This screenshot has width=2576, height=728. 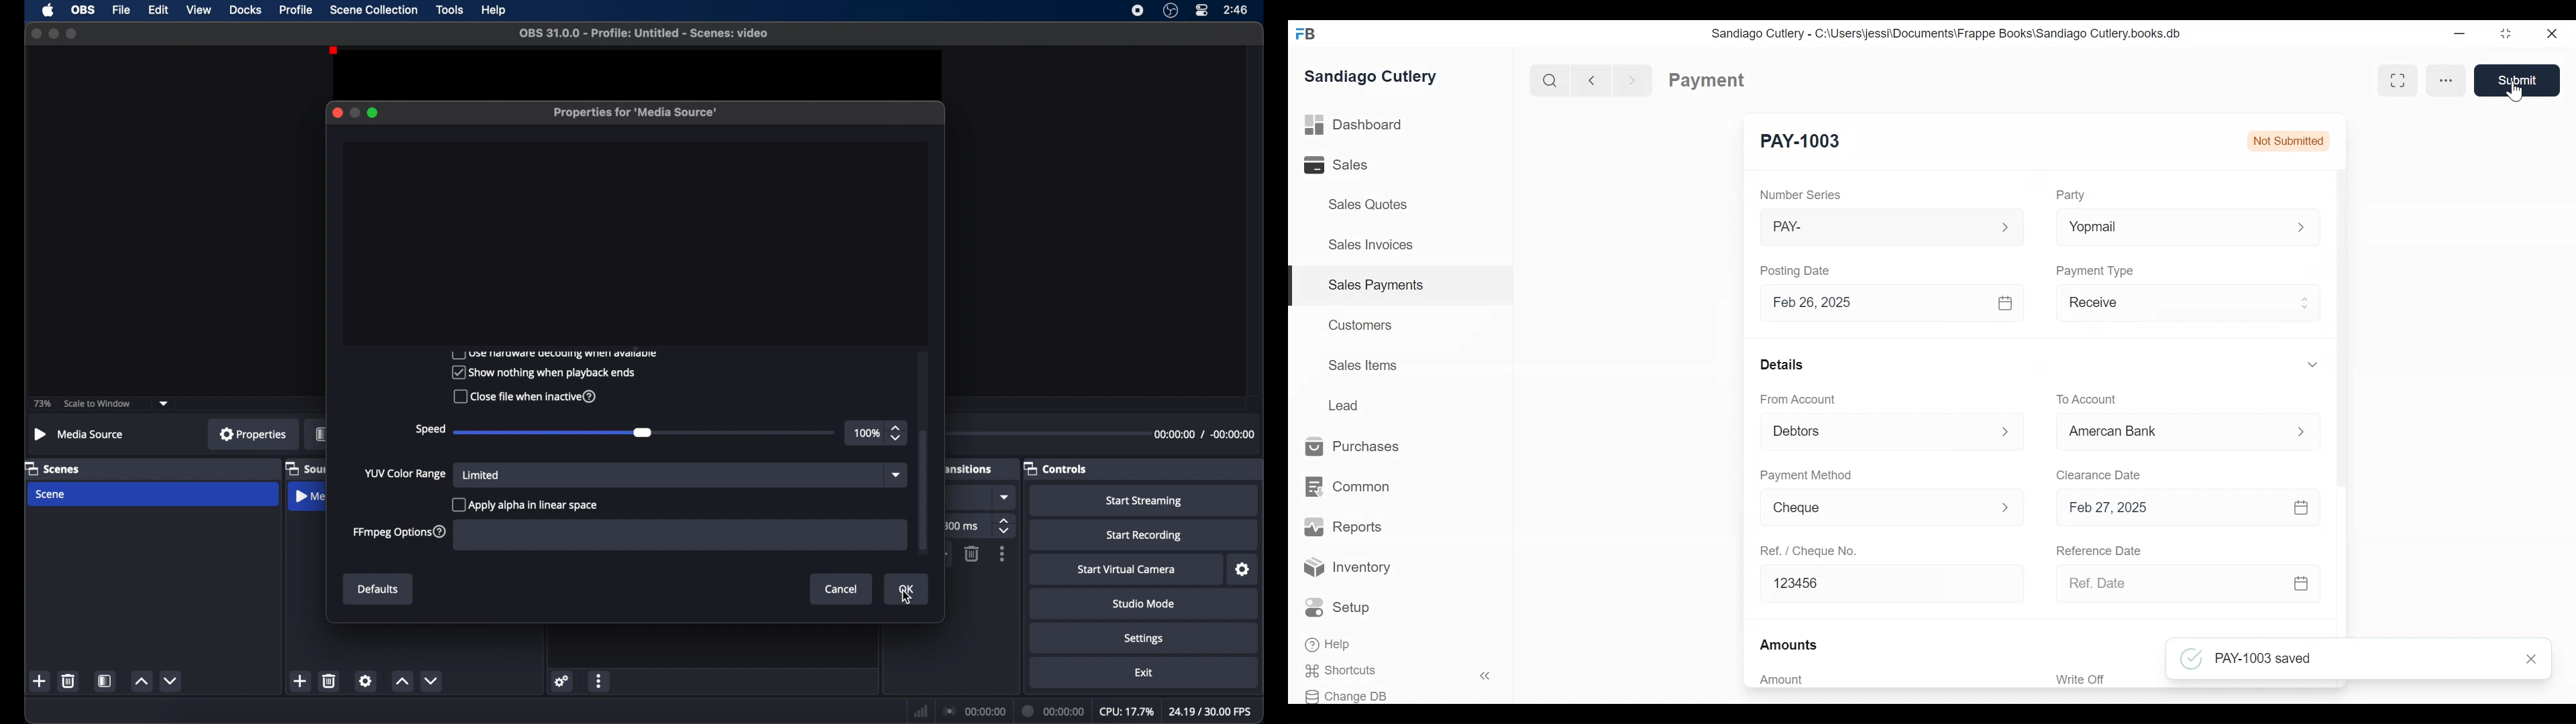 I want to click on yup color range, so click(x=406, y=473).